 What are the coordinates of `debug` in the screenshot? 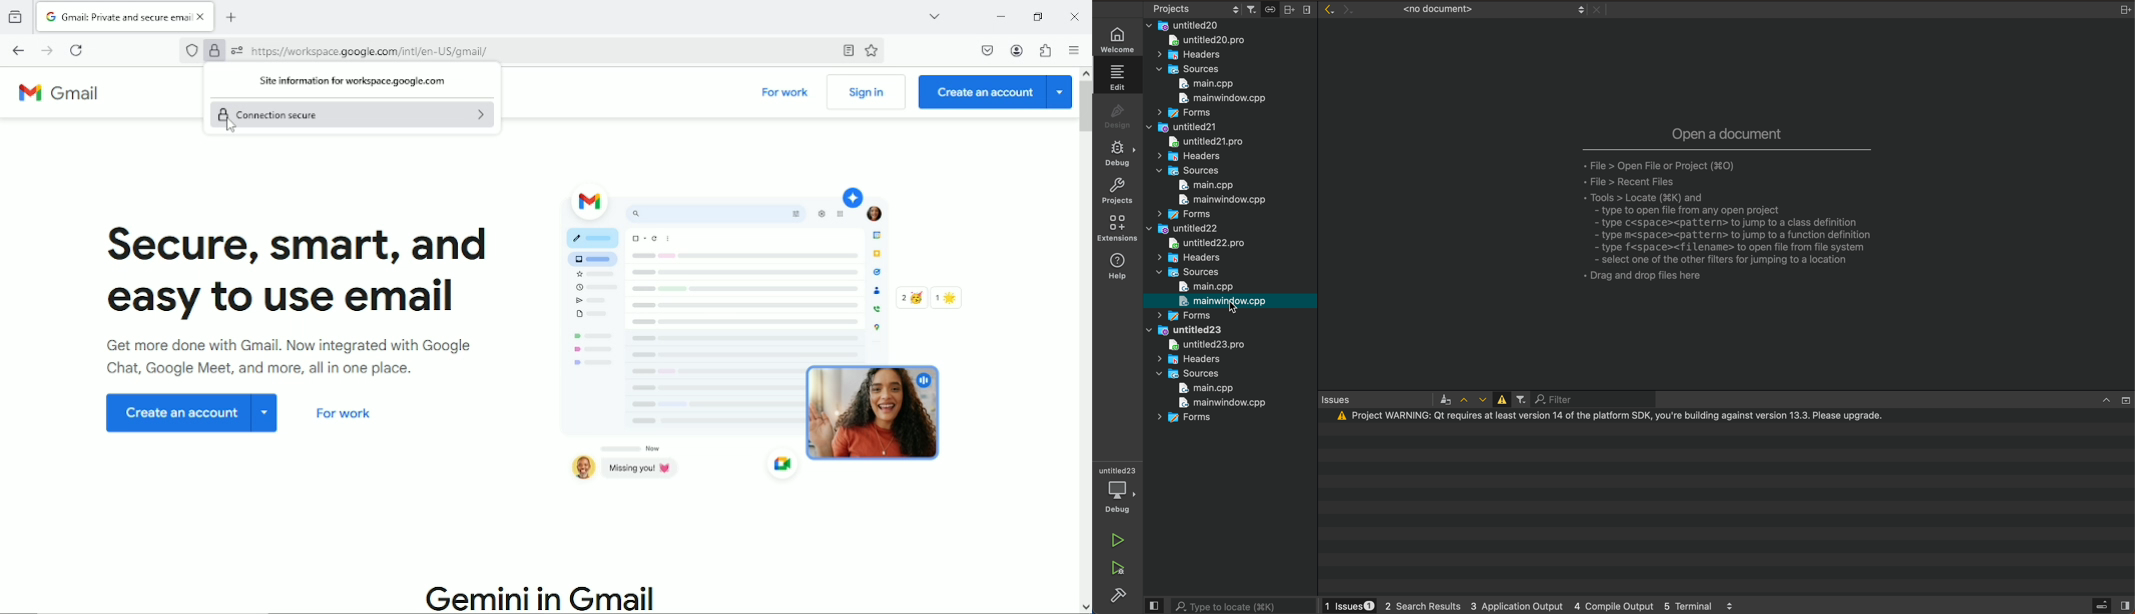 It's located at (1118, 156).